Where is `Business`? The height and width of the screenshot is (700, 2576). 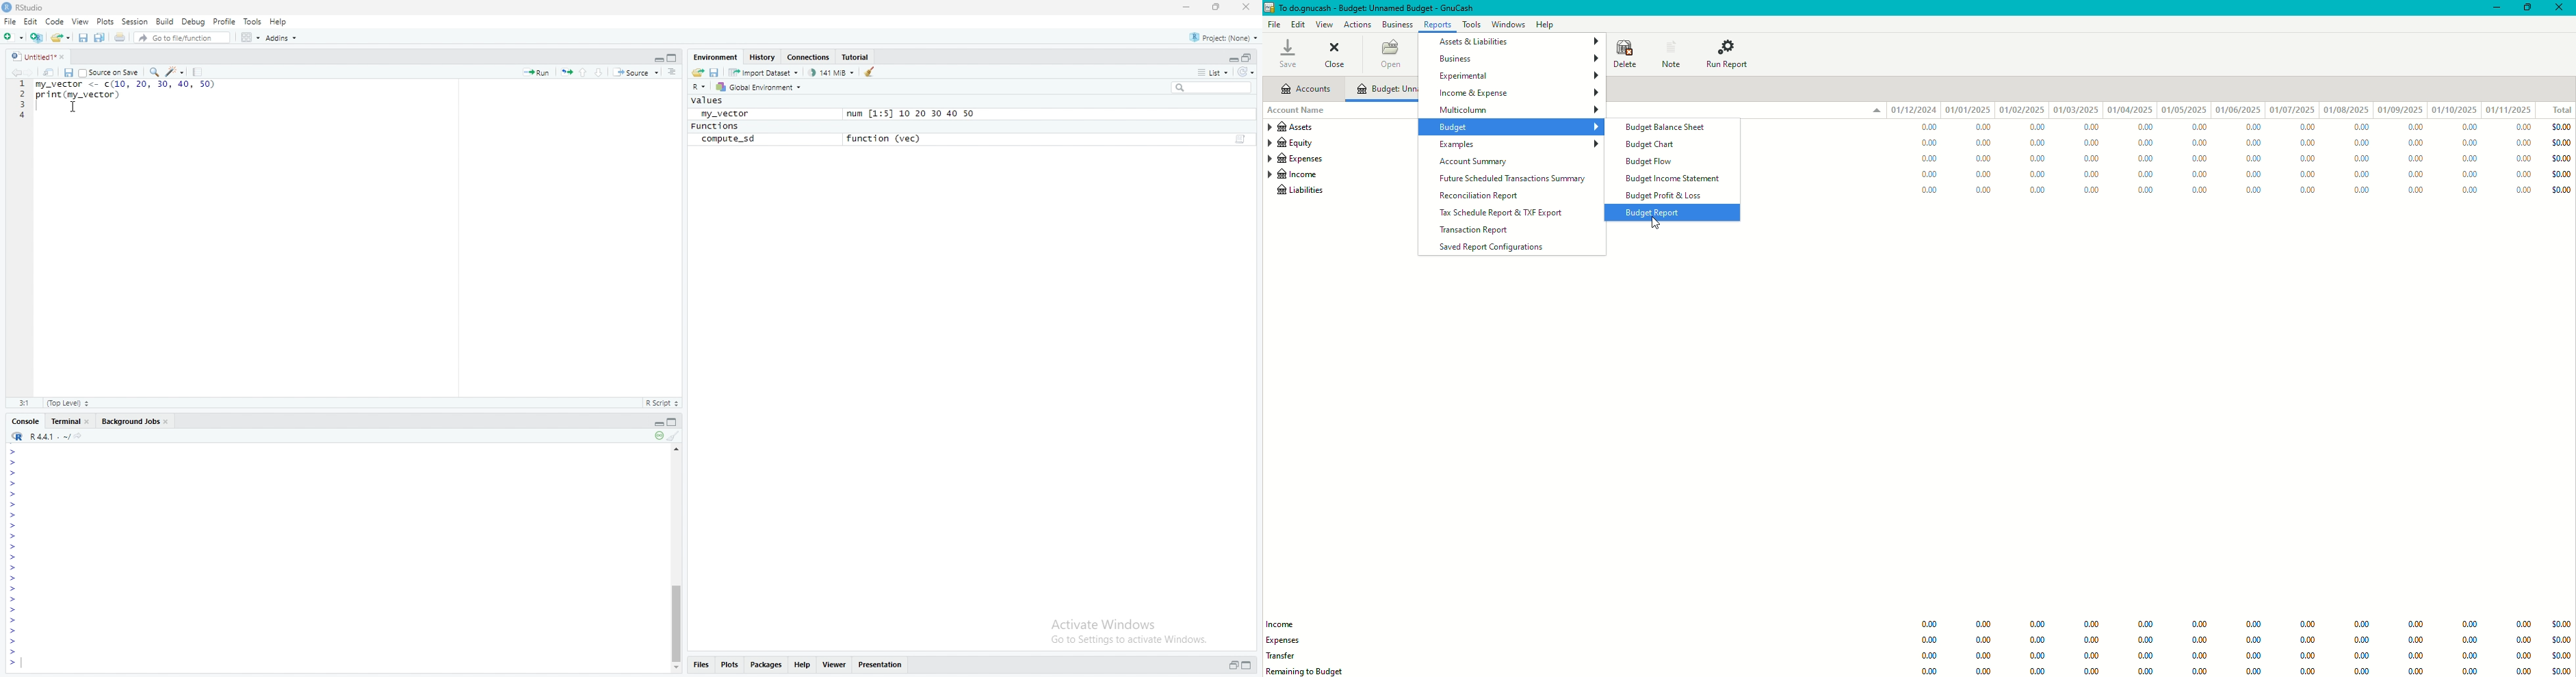 Business is located at coordinates (1518, 58).